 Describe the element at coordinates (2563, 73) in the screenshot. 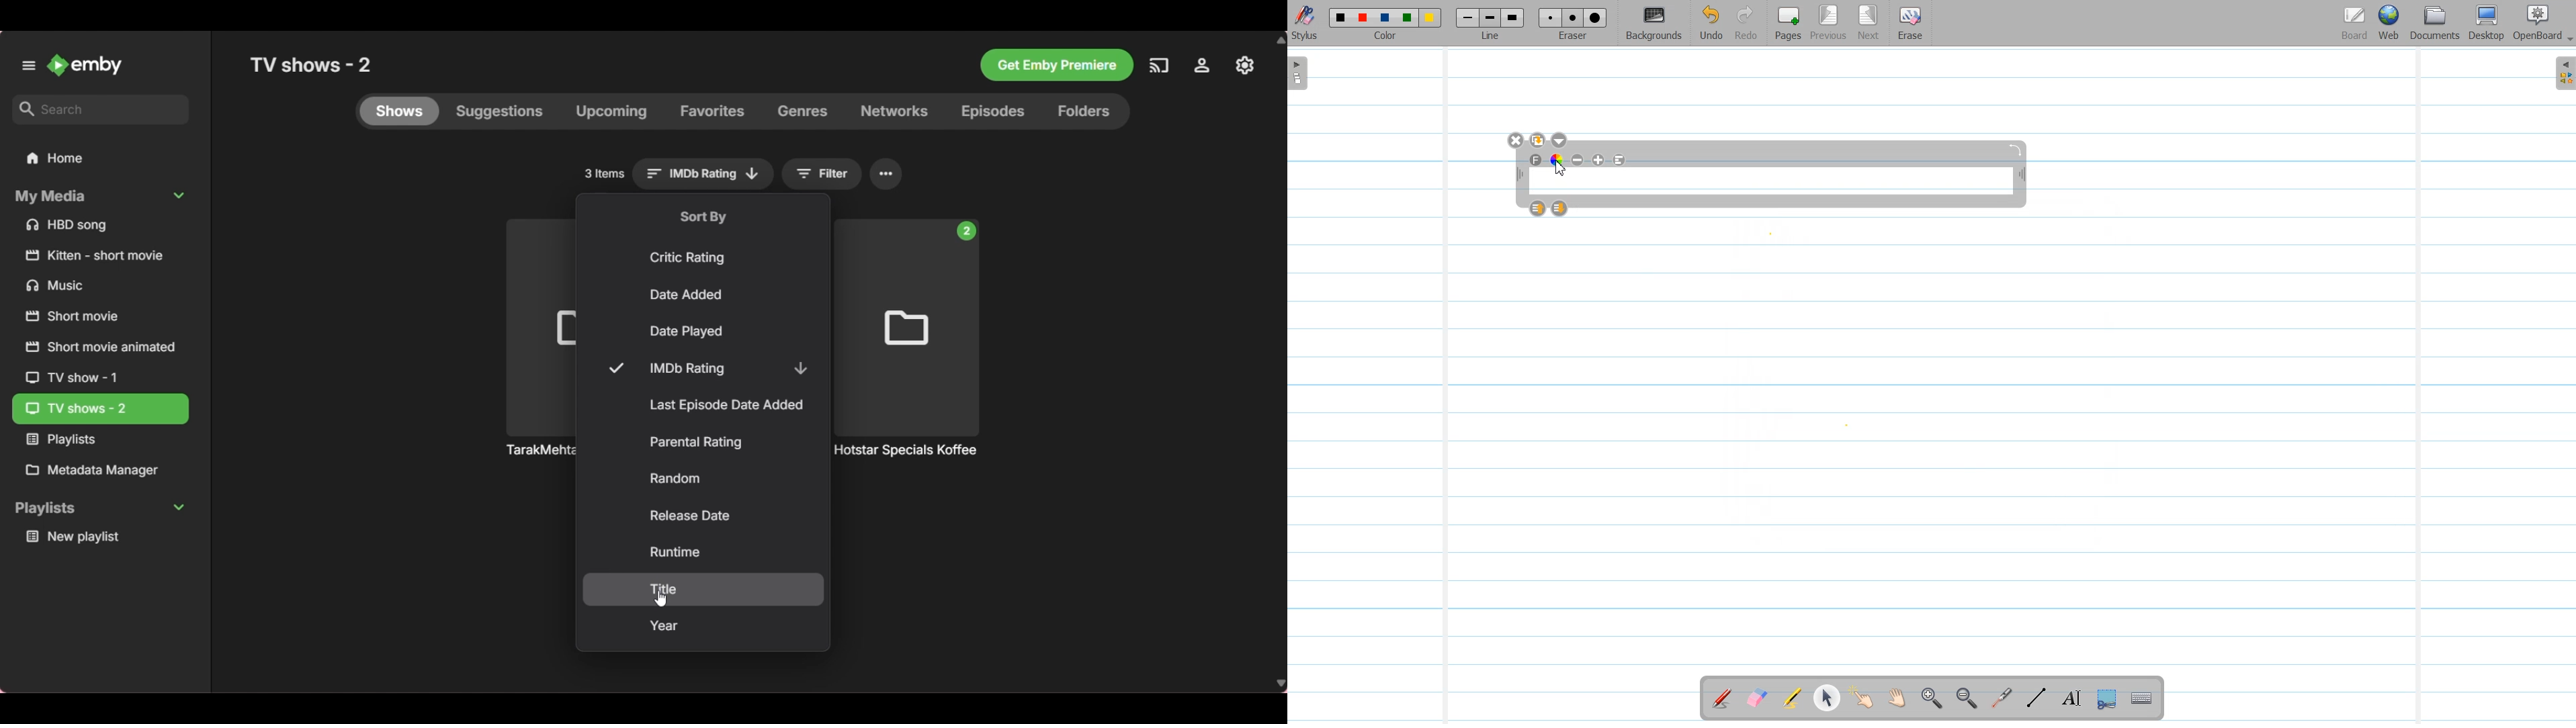

I see `Sidebar ` at that location.